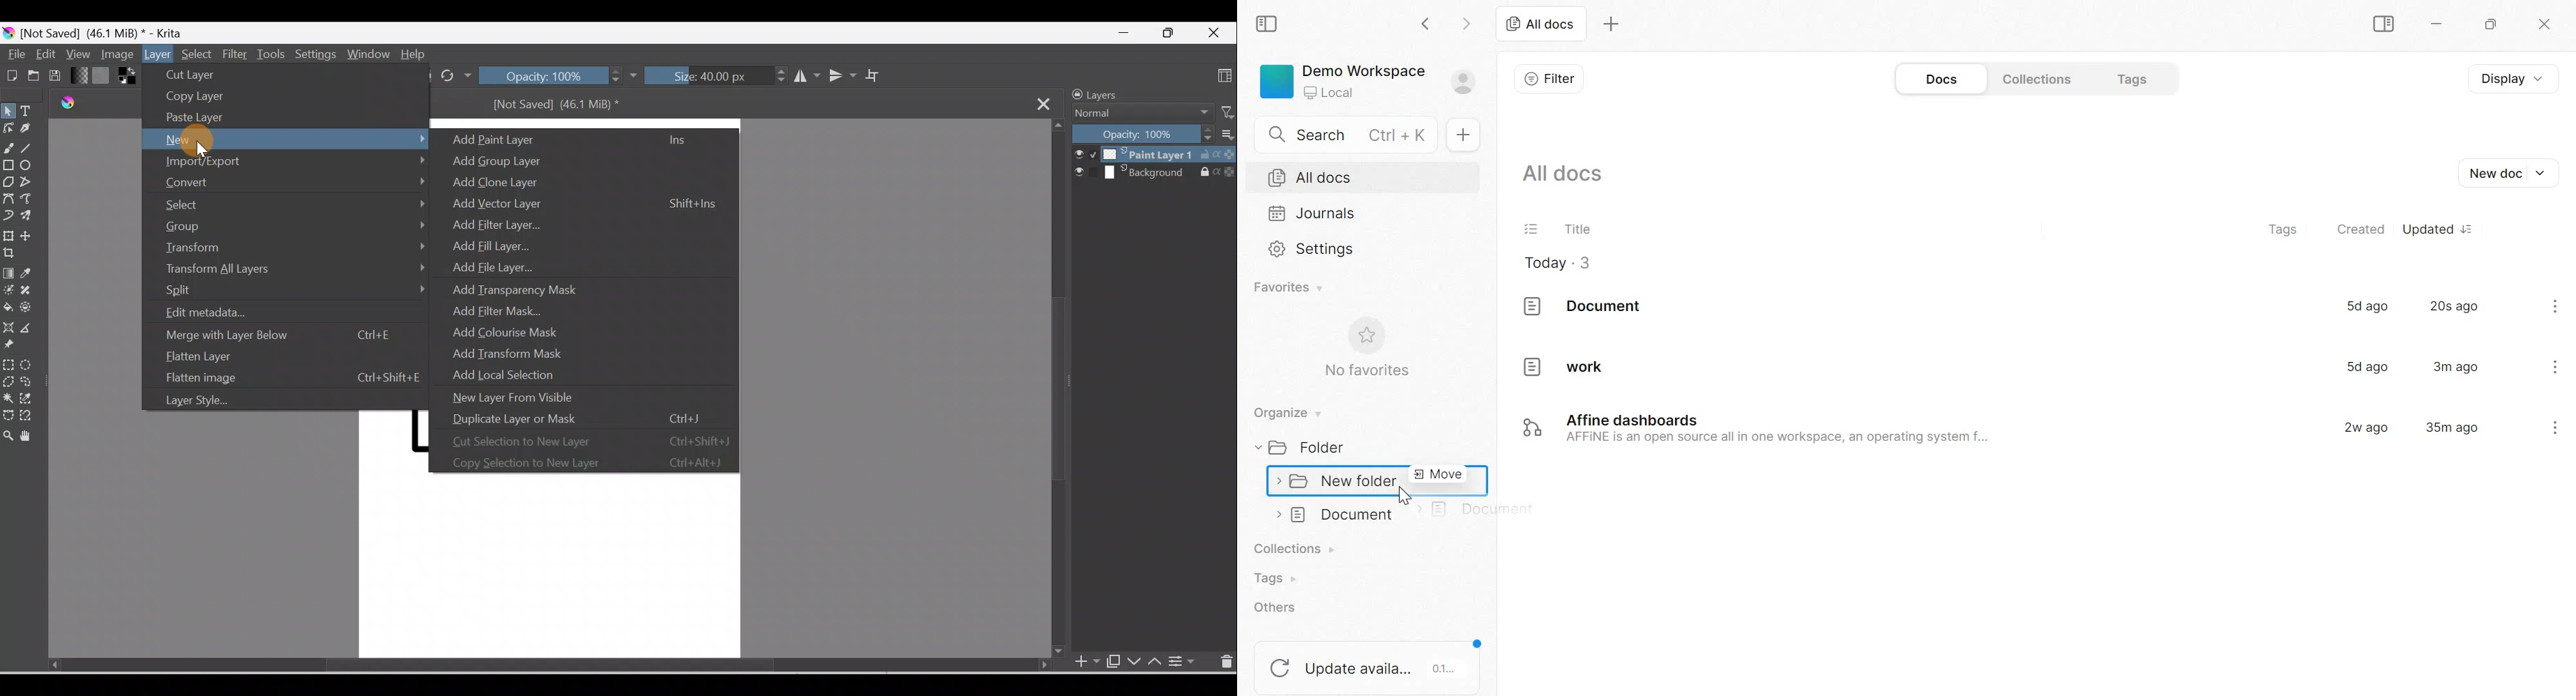 Image resolution: width=2576 pixels, height=700 pixels. What do you see at coordinates (585, 439) in the screenshot?
I see `Cut selection to new layer  Ctrl+Shift+J` at bounding box center [585, 439].